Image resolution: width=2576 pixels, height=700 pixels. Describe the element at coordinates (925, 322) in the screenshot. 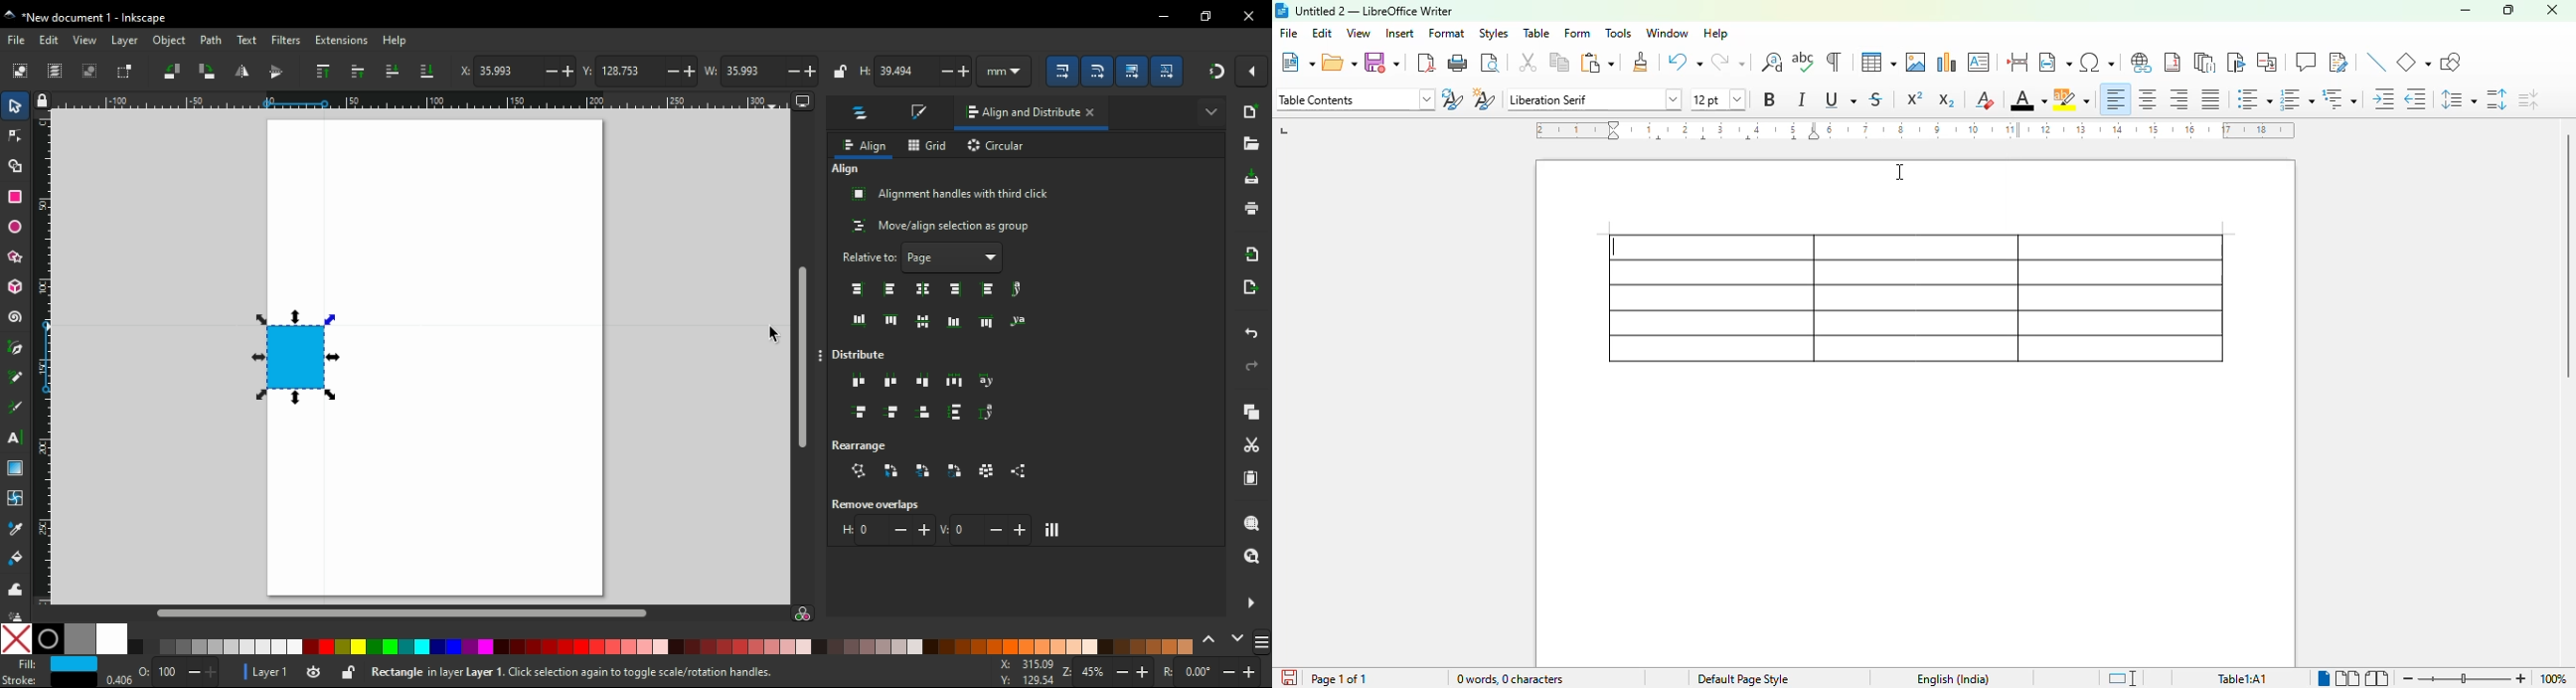

I see `center on horizontal axis` at that location.